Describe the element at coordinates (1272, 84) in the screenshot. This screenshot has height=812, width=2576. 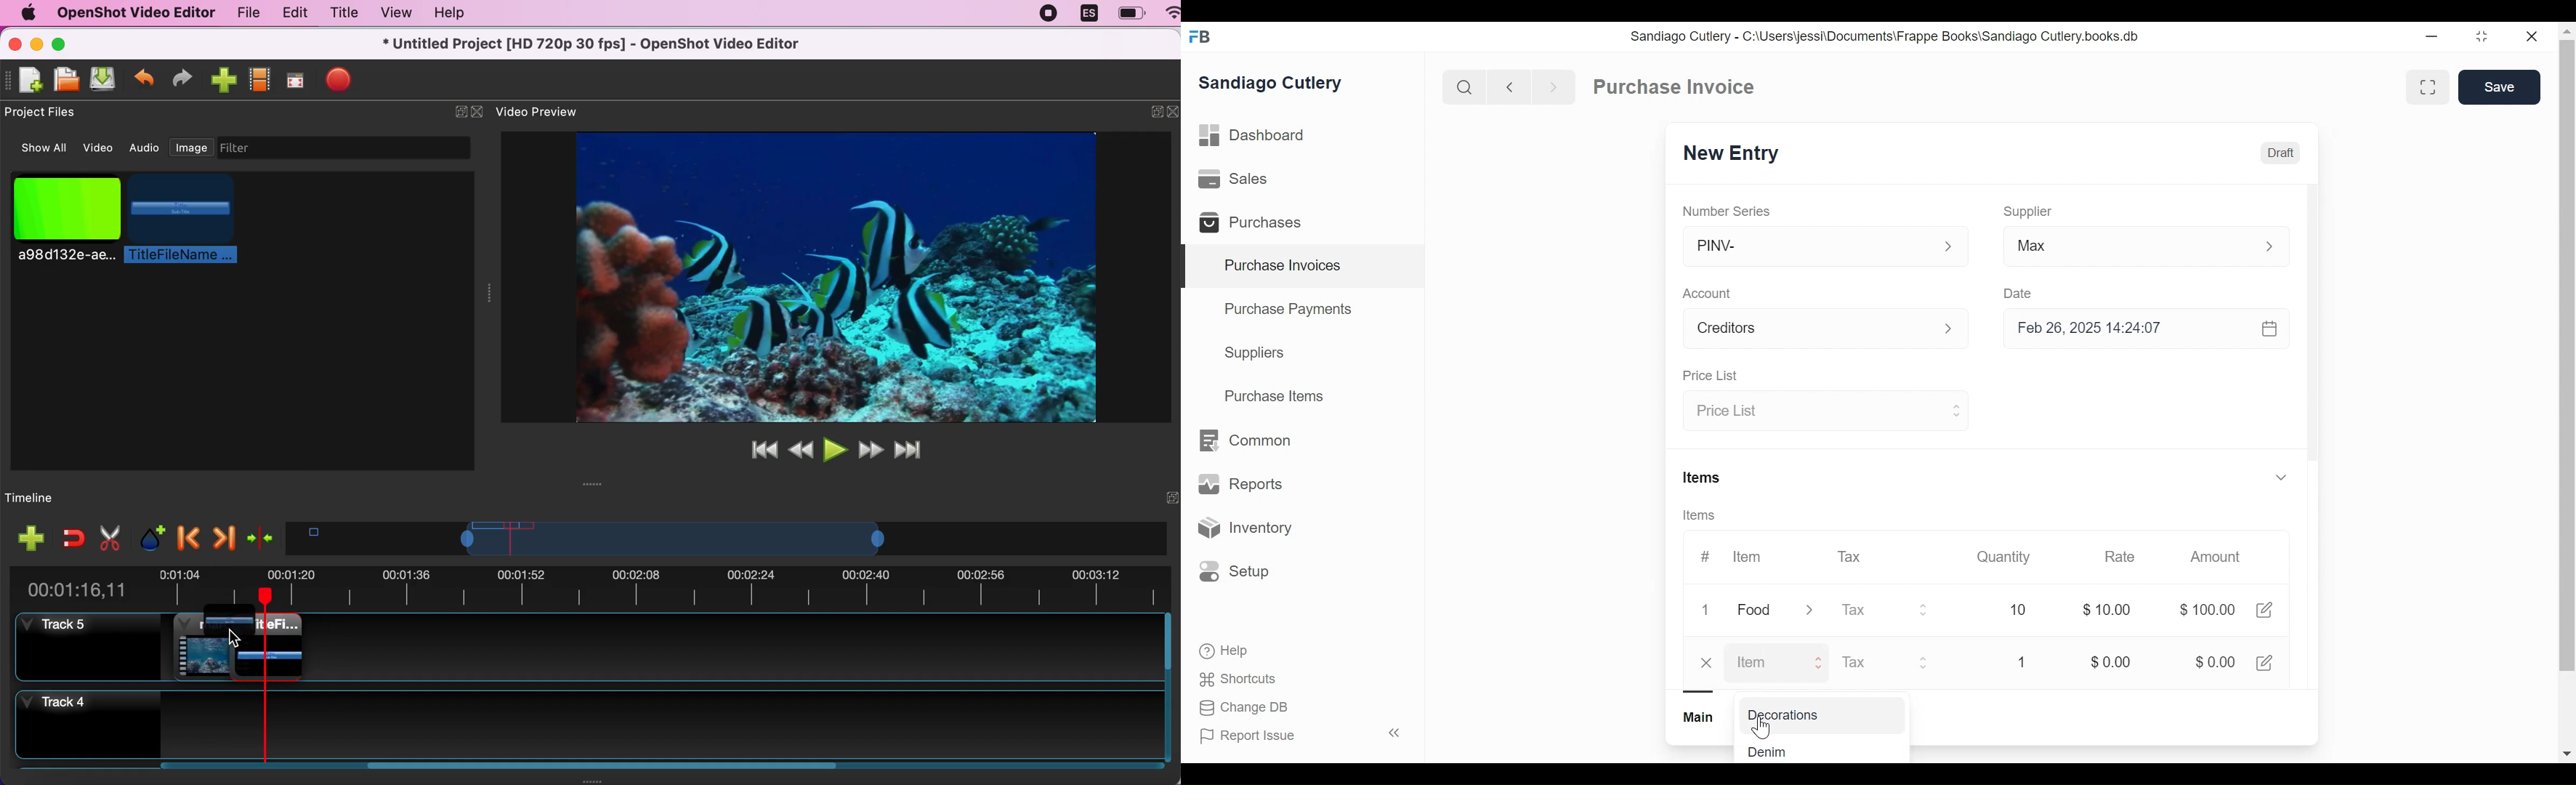
I see `Sandiago Cutlery` at that location.